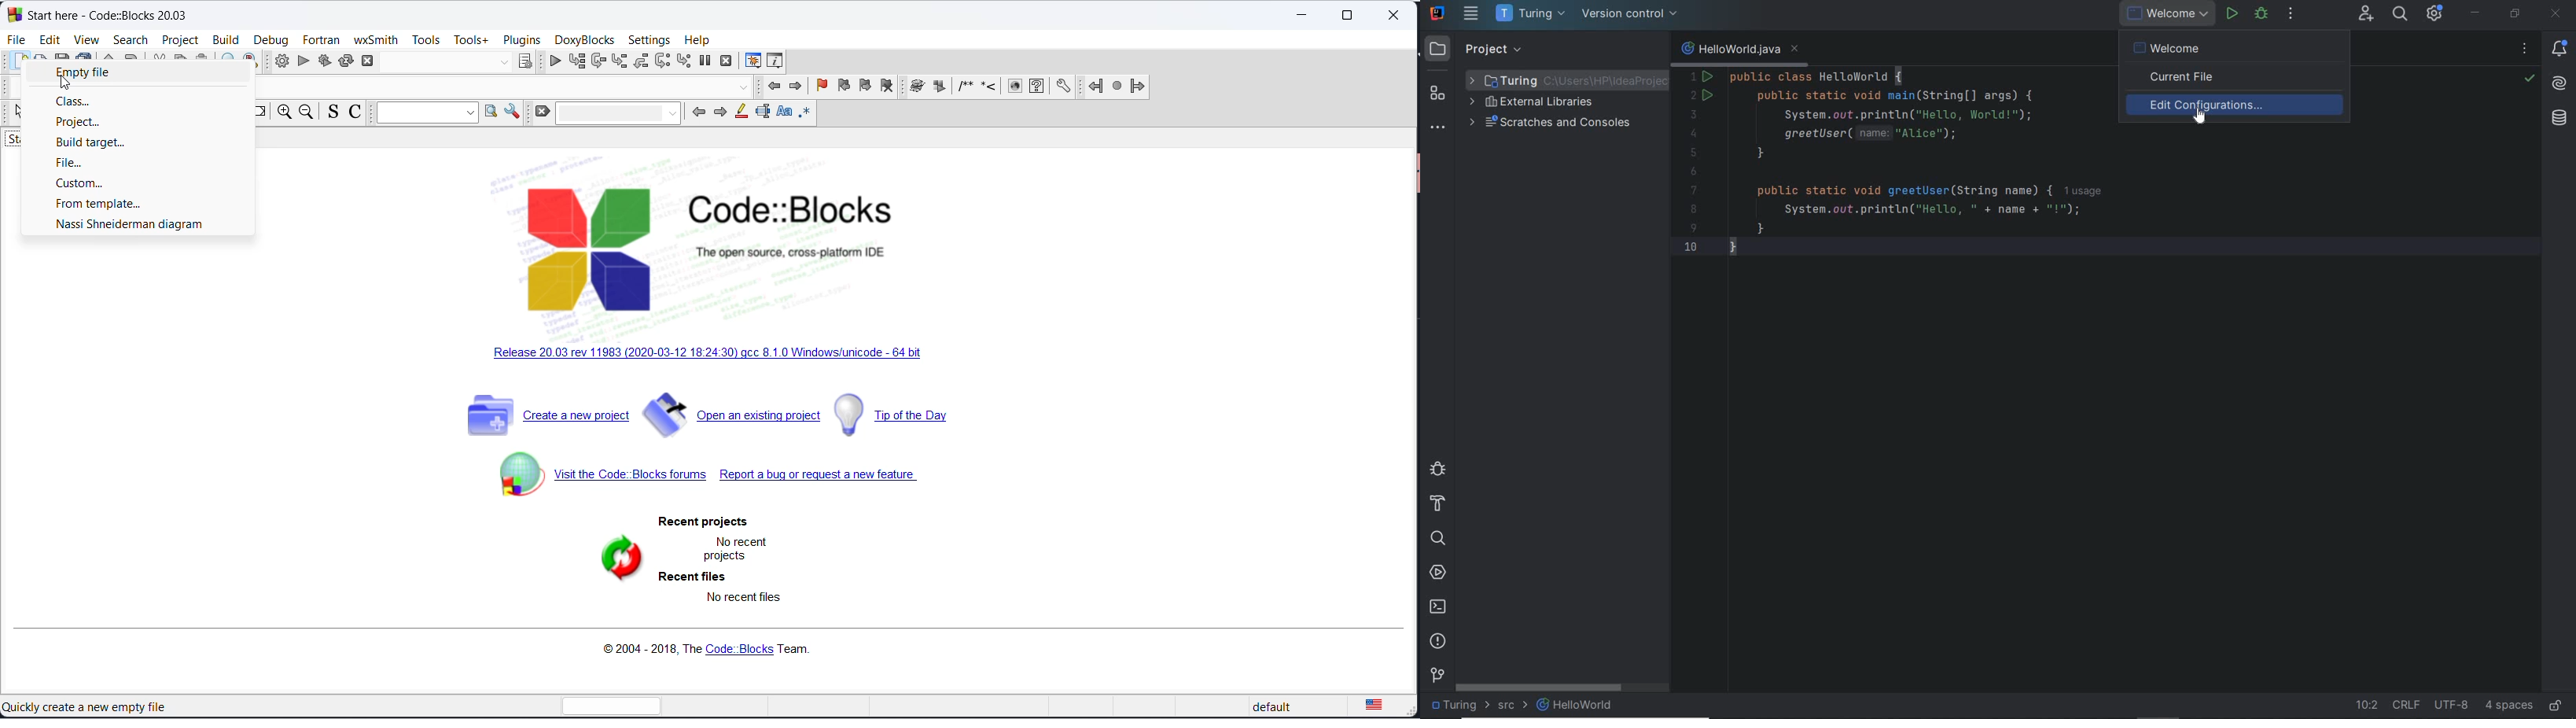 The image size is (2576, 728). Describe the element at coordinates (322, 39) in the screenshot. I see `Fortran` at that location.